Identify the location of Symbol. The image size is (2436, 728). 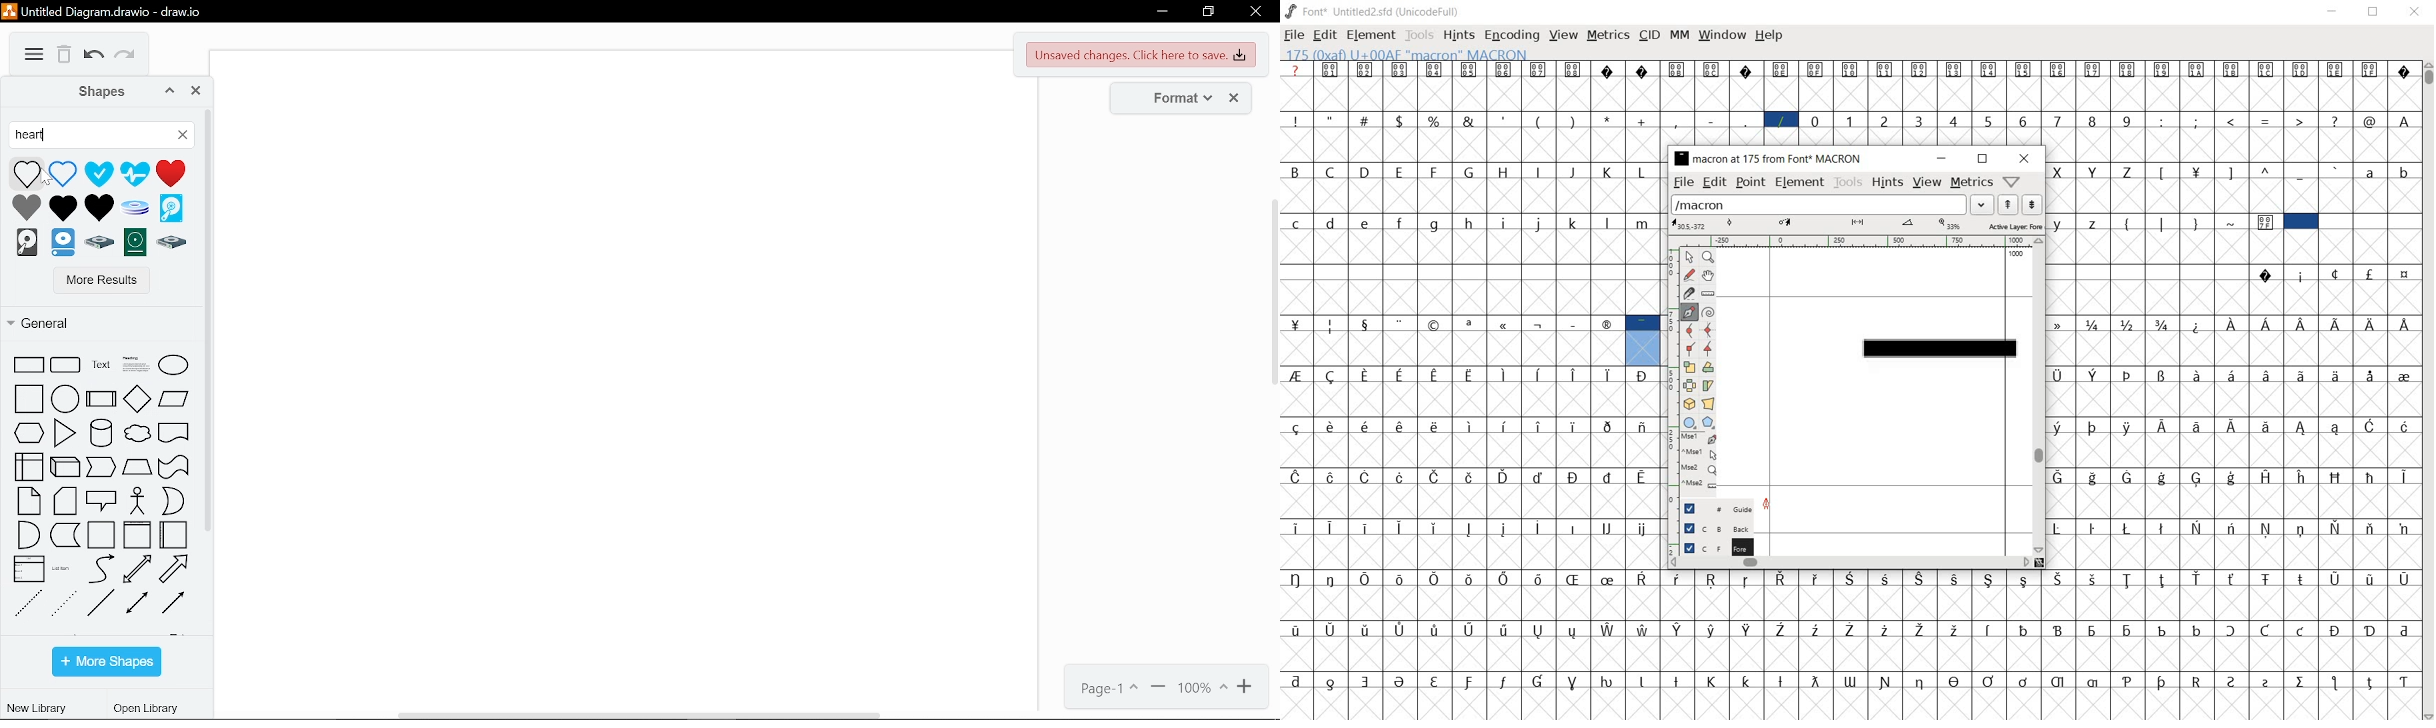
(2371, 476).